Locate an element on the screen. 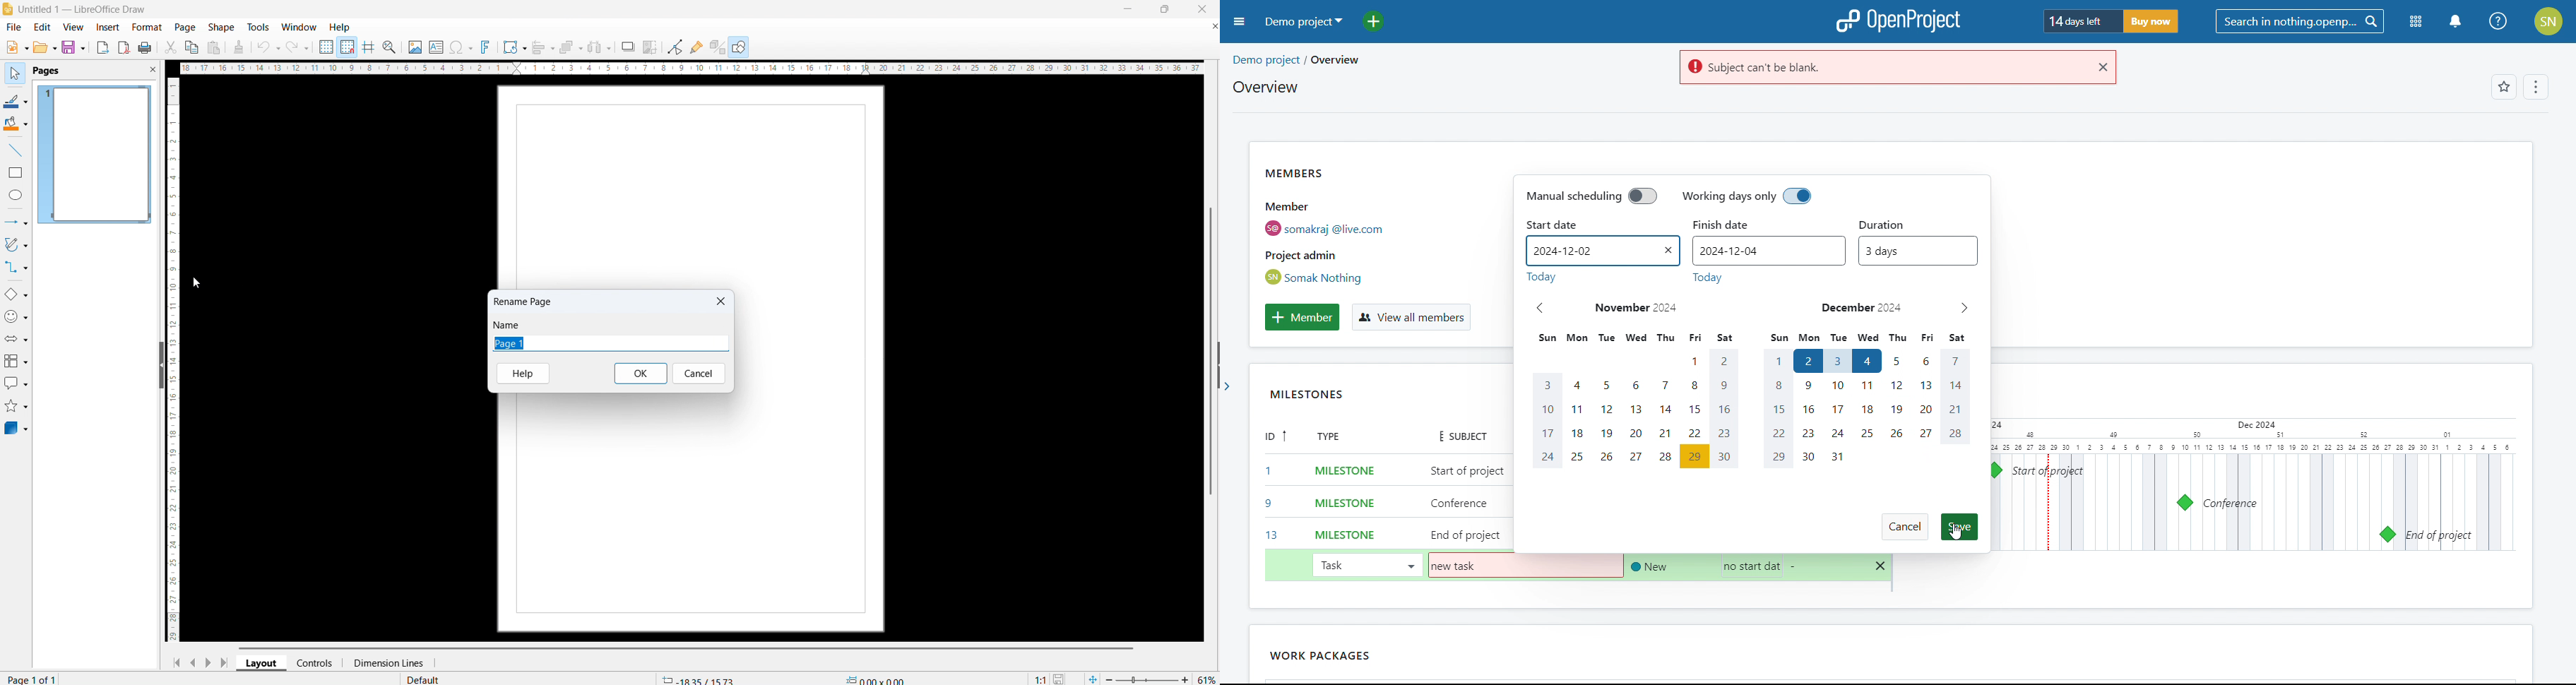 This screenshot has width=2576, height=700. select is located at coordinates (14, 74).